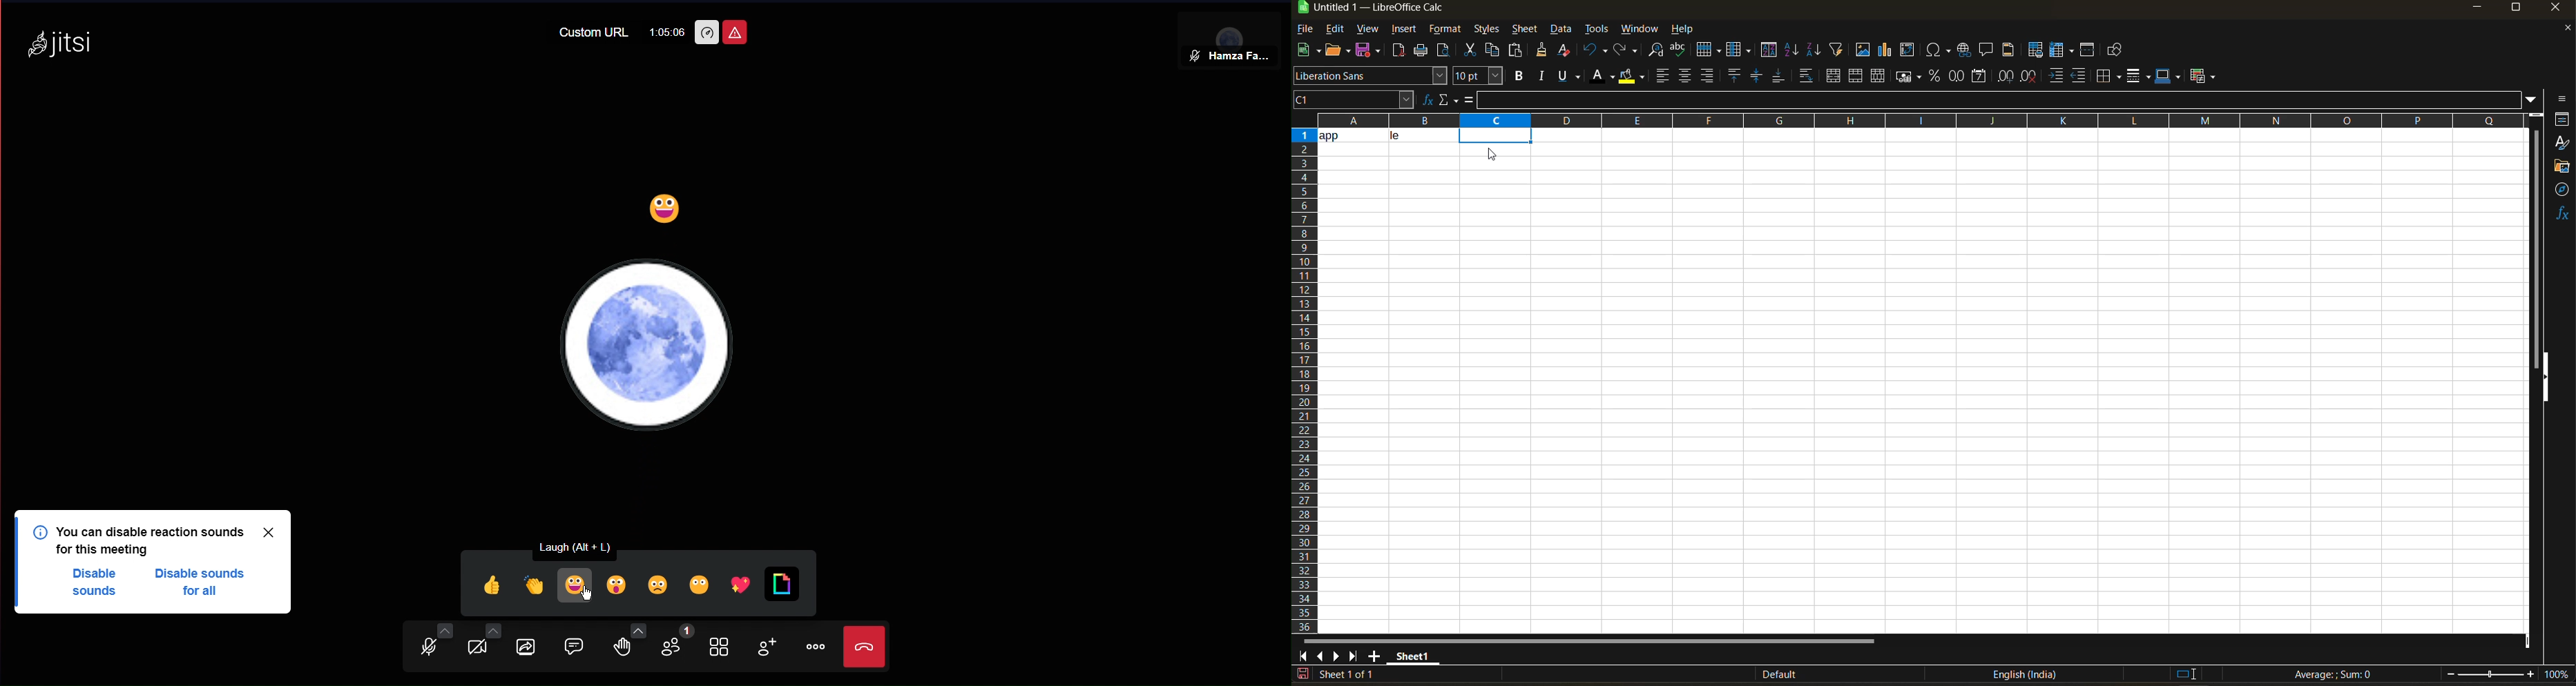 The image size is (2576, 700). What do you see at coordinates (1303, 675) in the screenshot?
I see `click to save` at bounding box center [1303, 675].